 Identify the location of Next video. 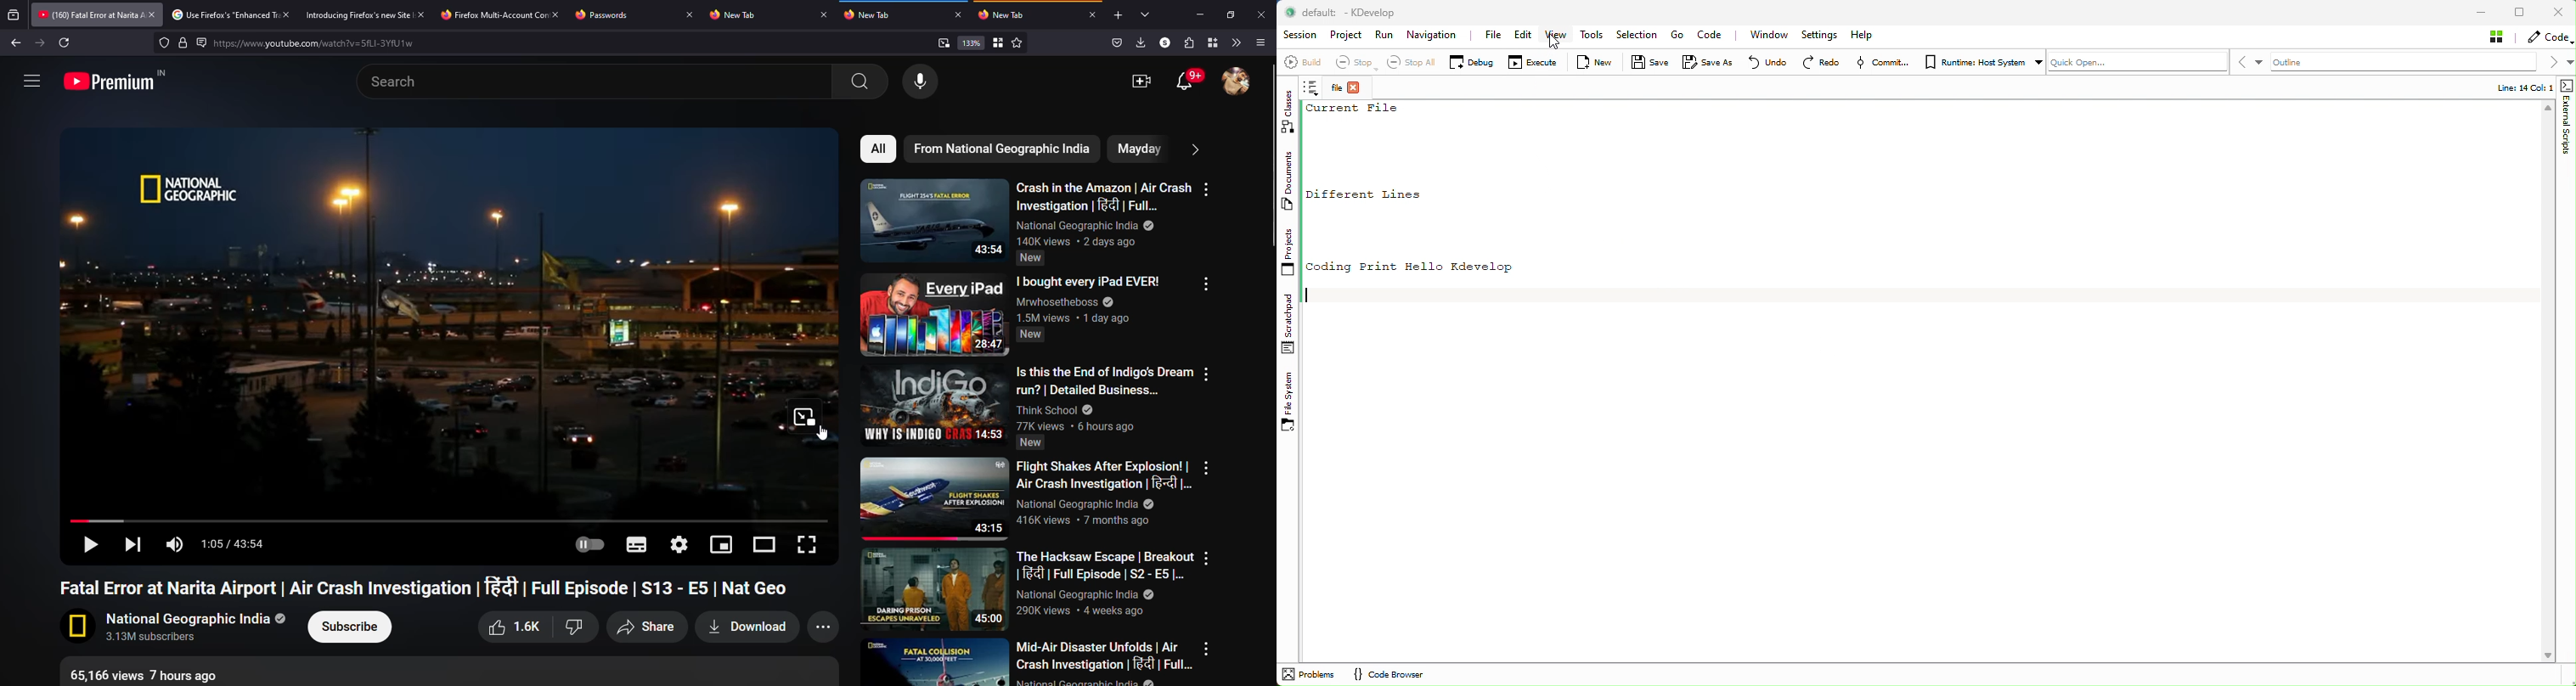
(130, 543).